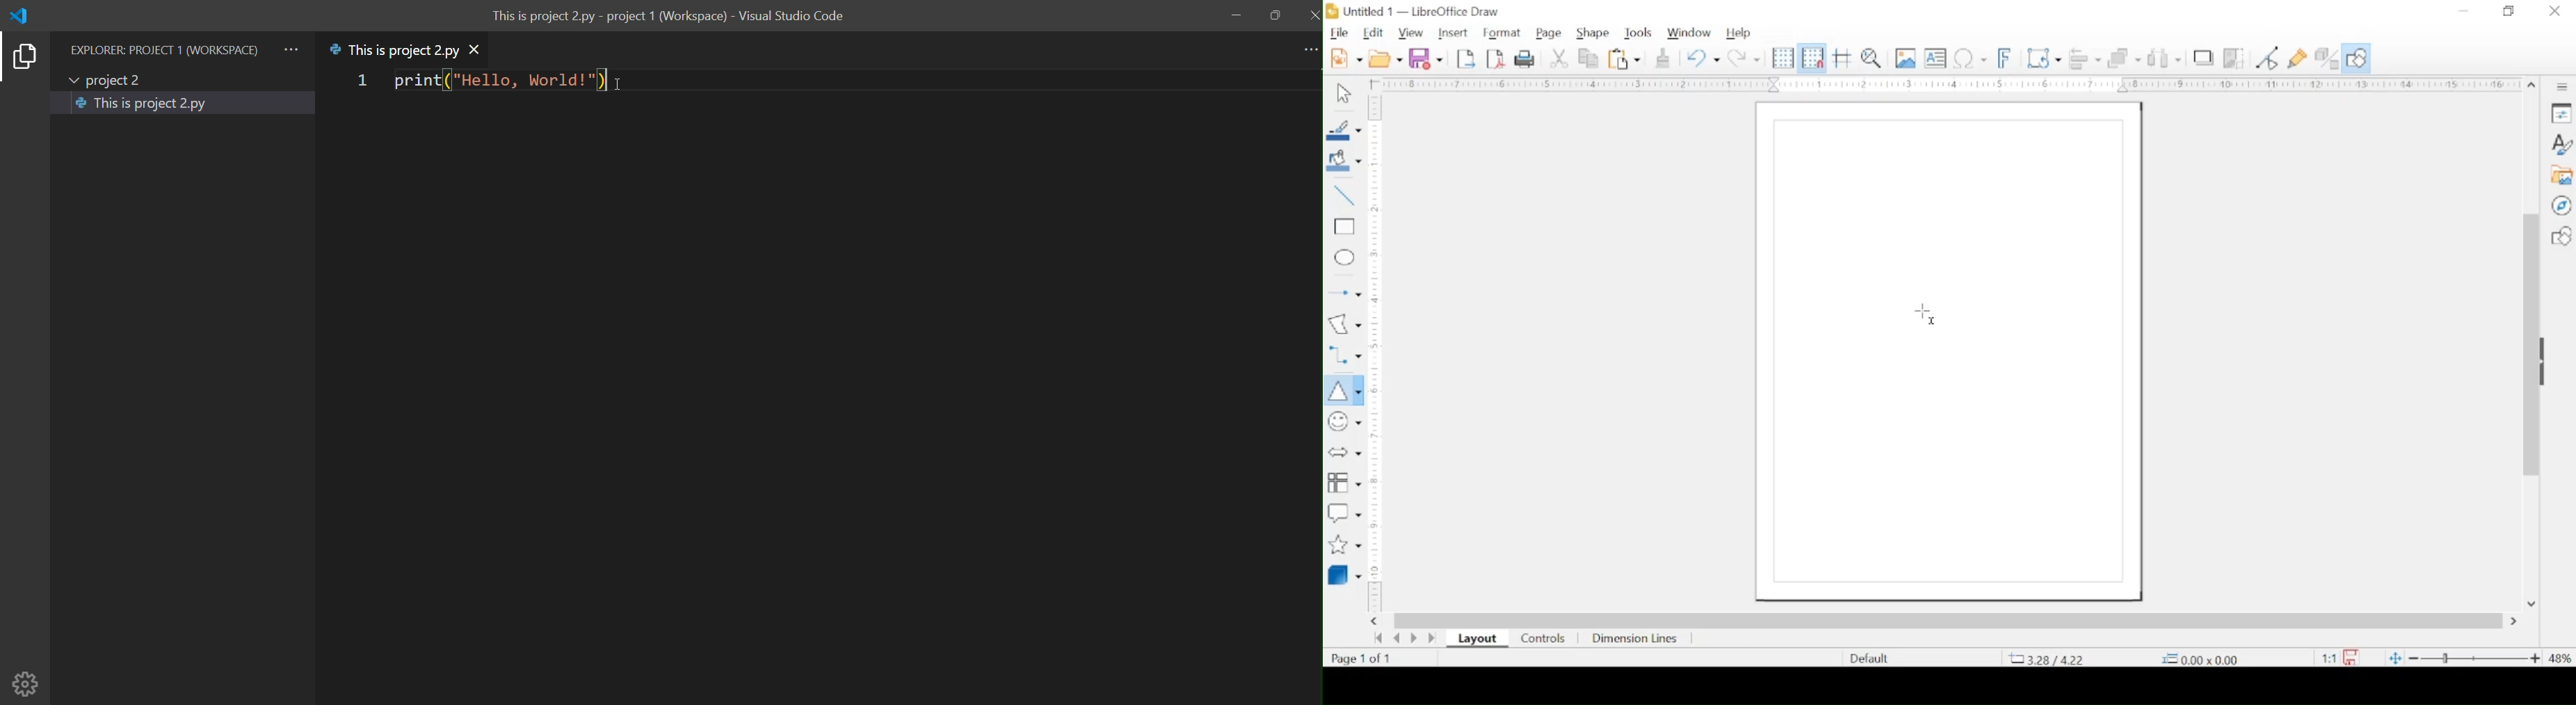 The height and width of the screenshot is (728, 2576). Describe the element at coordinates (1559, 59) in the screenshot. I see `cut` at that location.